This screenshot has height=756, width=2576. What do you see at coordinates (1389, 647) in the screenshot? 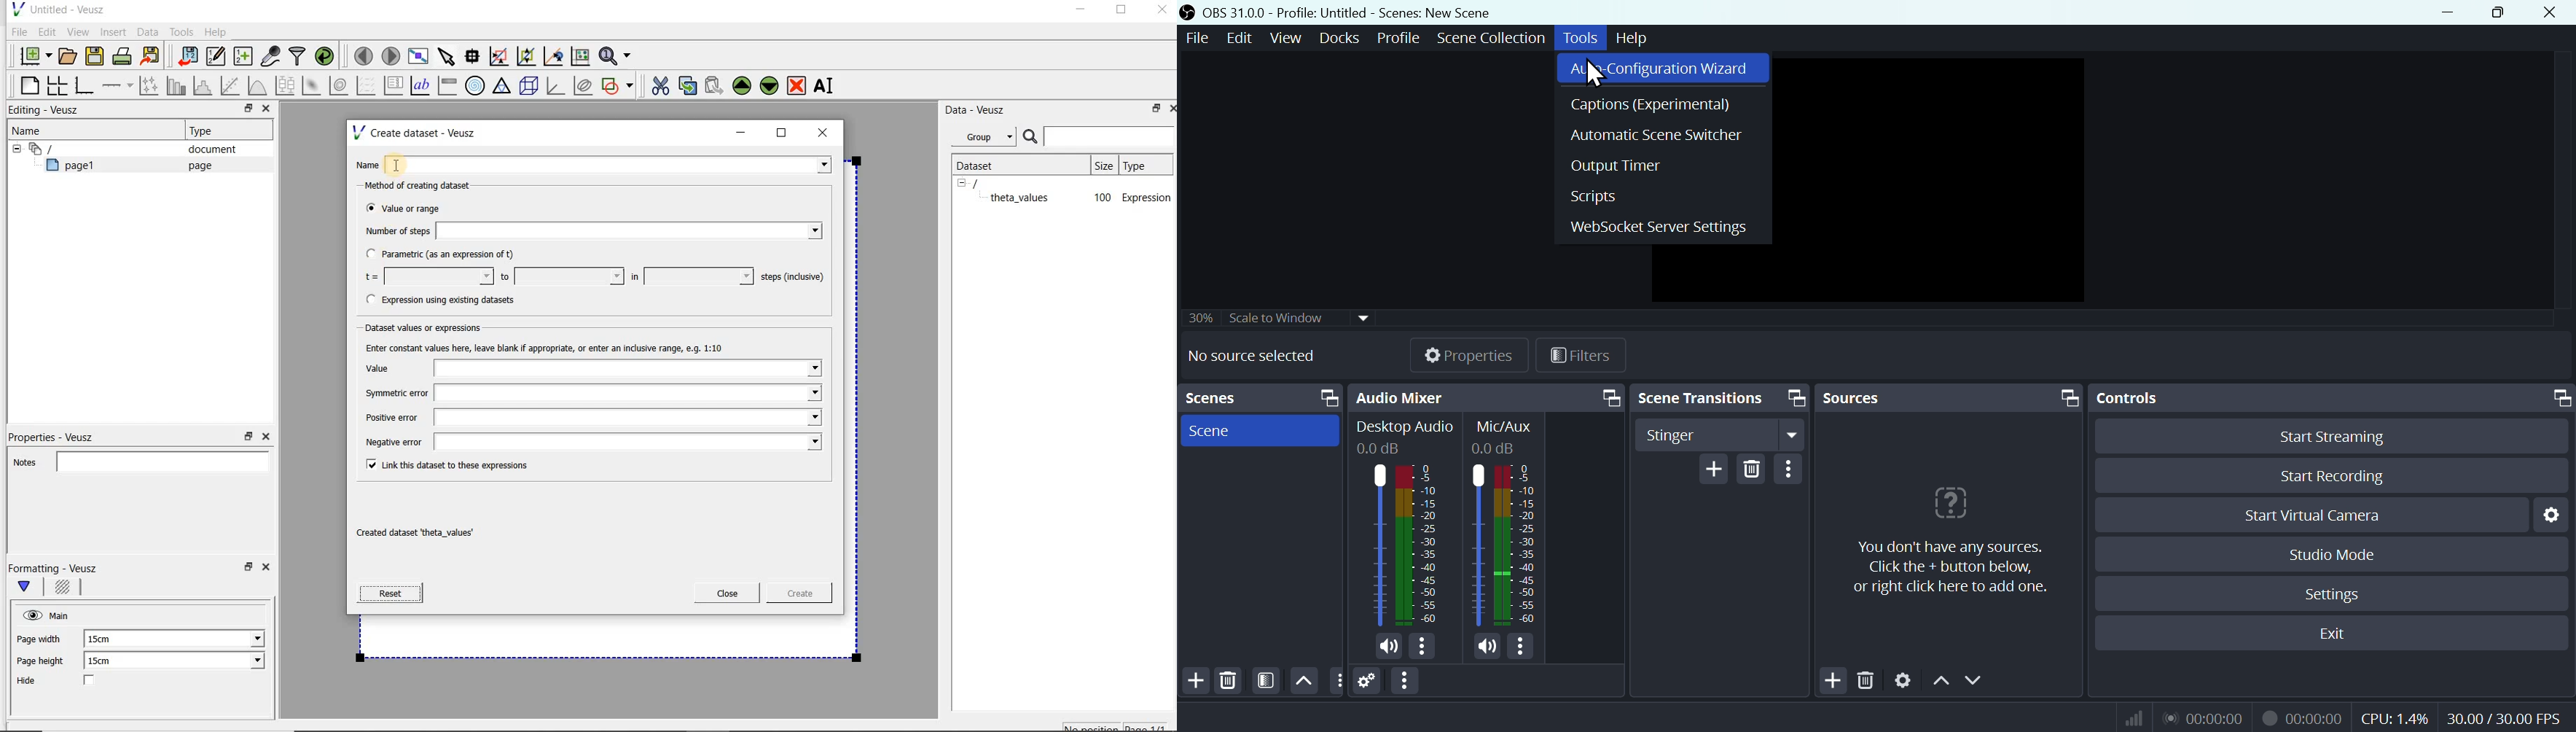
I see `mic` at bounding box center [1389, 647].